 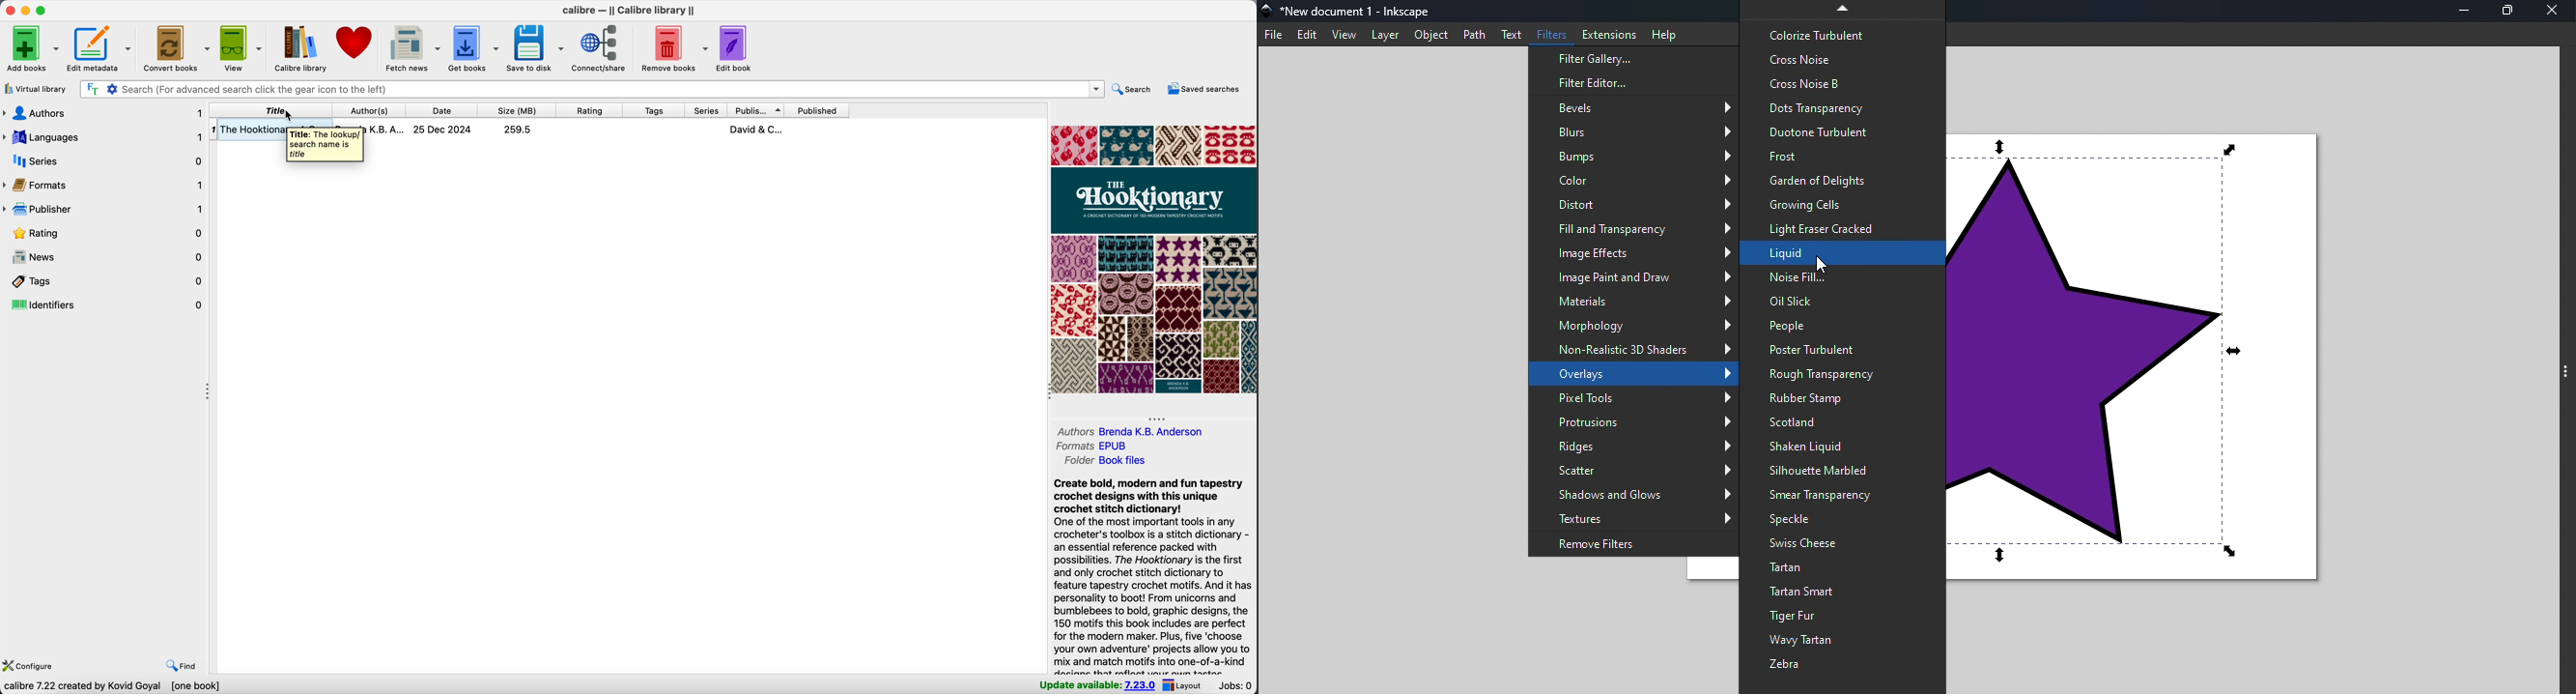 I want to click on convert. books, so click(x=178, y=49).